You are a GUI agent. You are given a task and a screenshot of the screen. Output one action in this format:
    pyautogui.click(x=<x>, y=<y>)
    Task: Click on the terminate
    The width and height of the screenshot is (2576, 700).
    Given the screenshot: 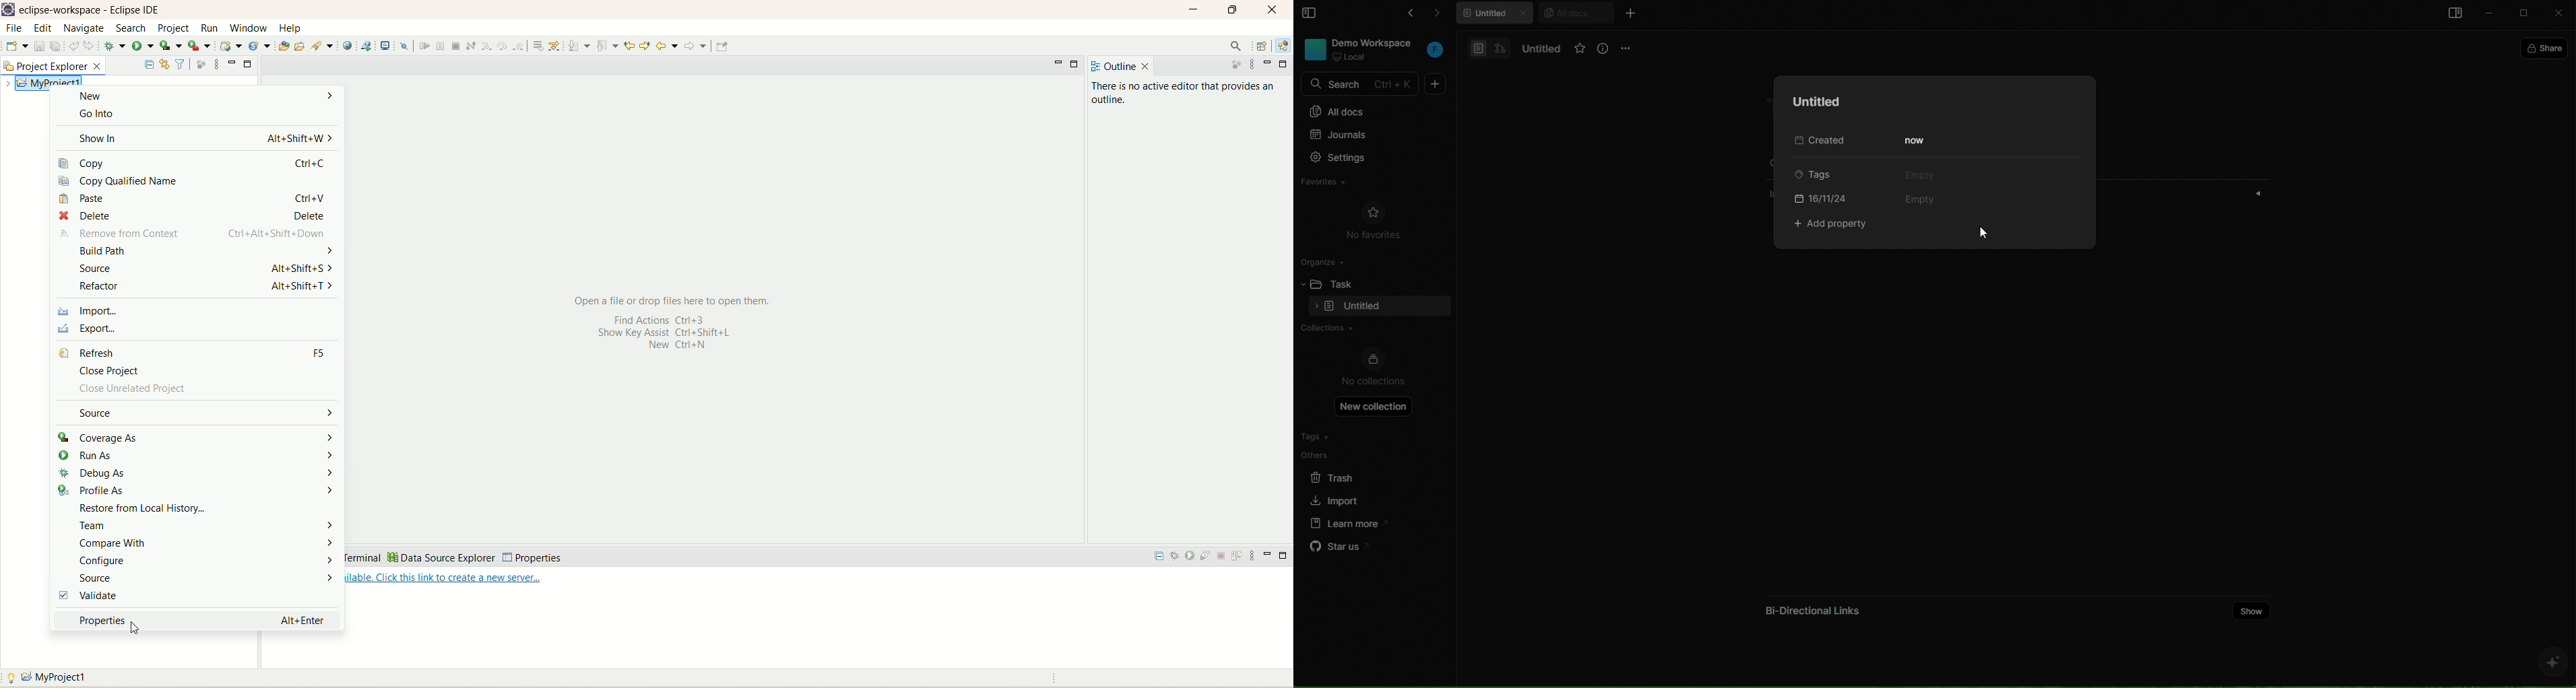 What is the action you would take?
    pyautogui.click(x=457, y=46)
    